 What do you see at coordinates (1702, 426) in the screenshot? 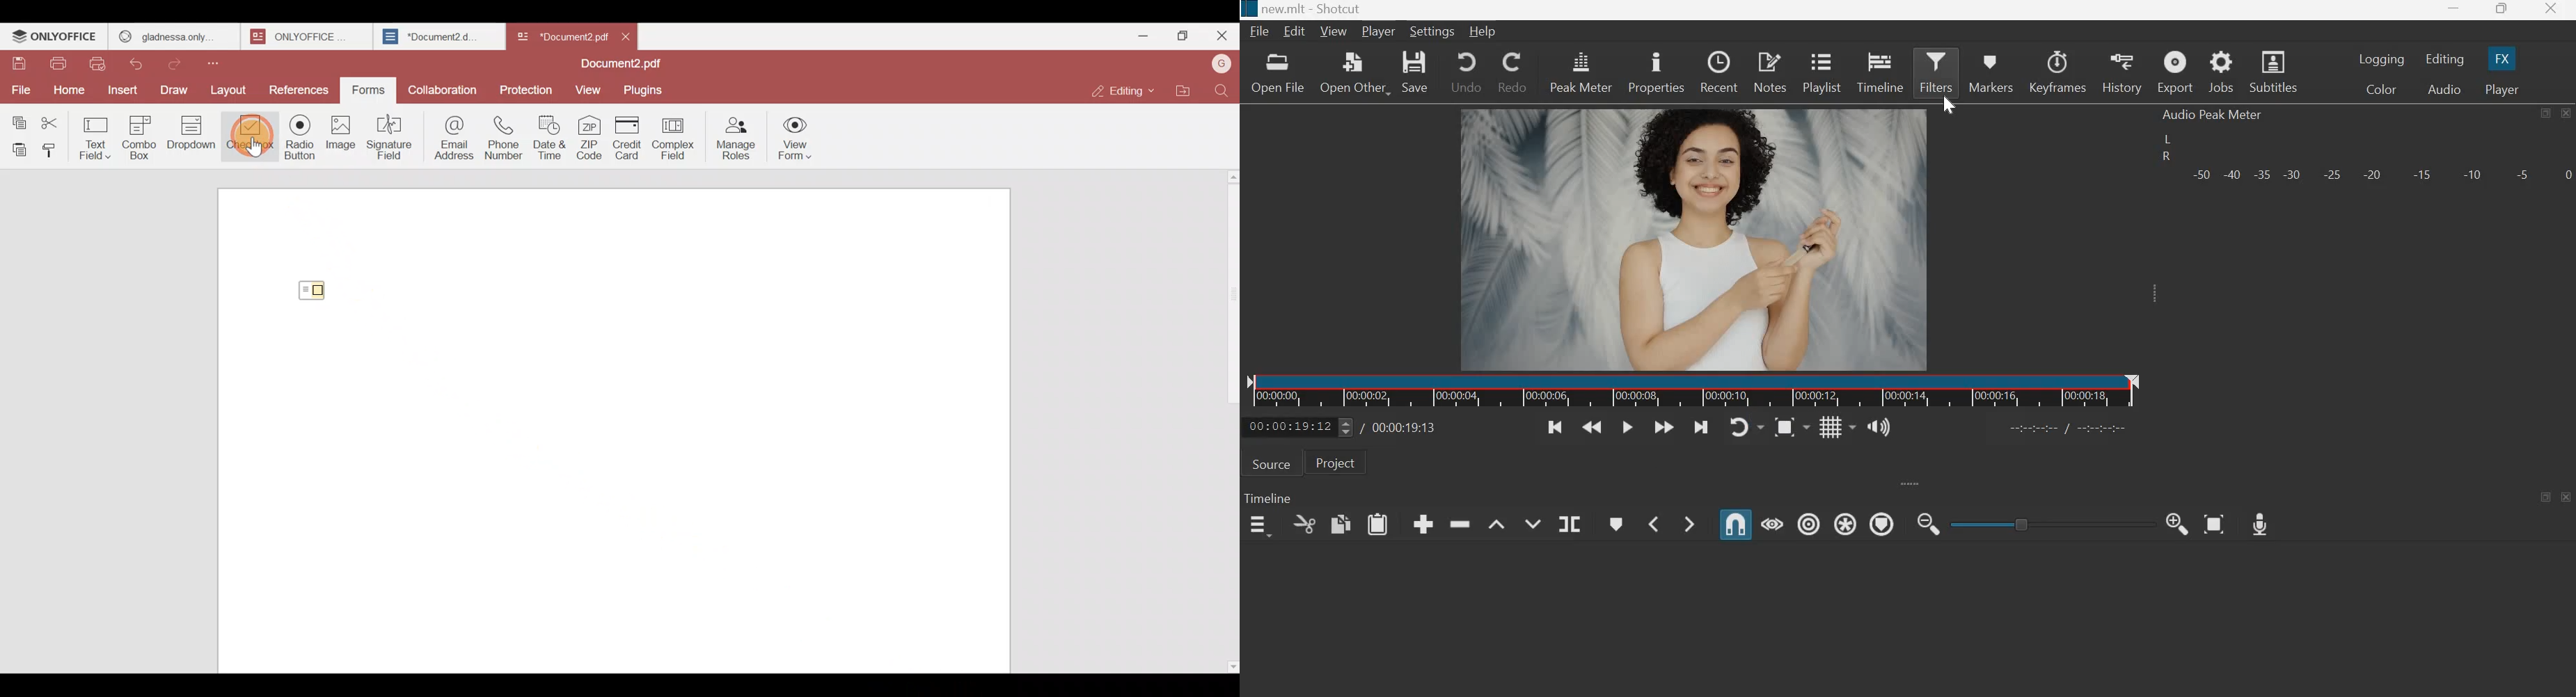
I see `Skip to the next point` at bounding box center [1702, 426].